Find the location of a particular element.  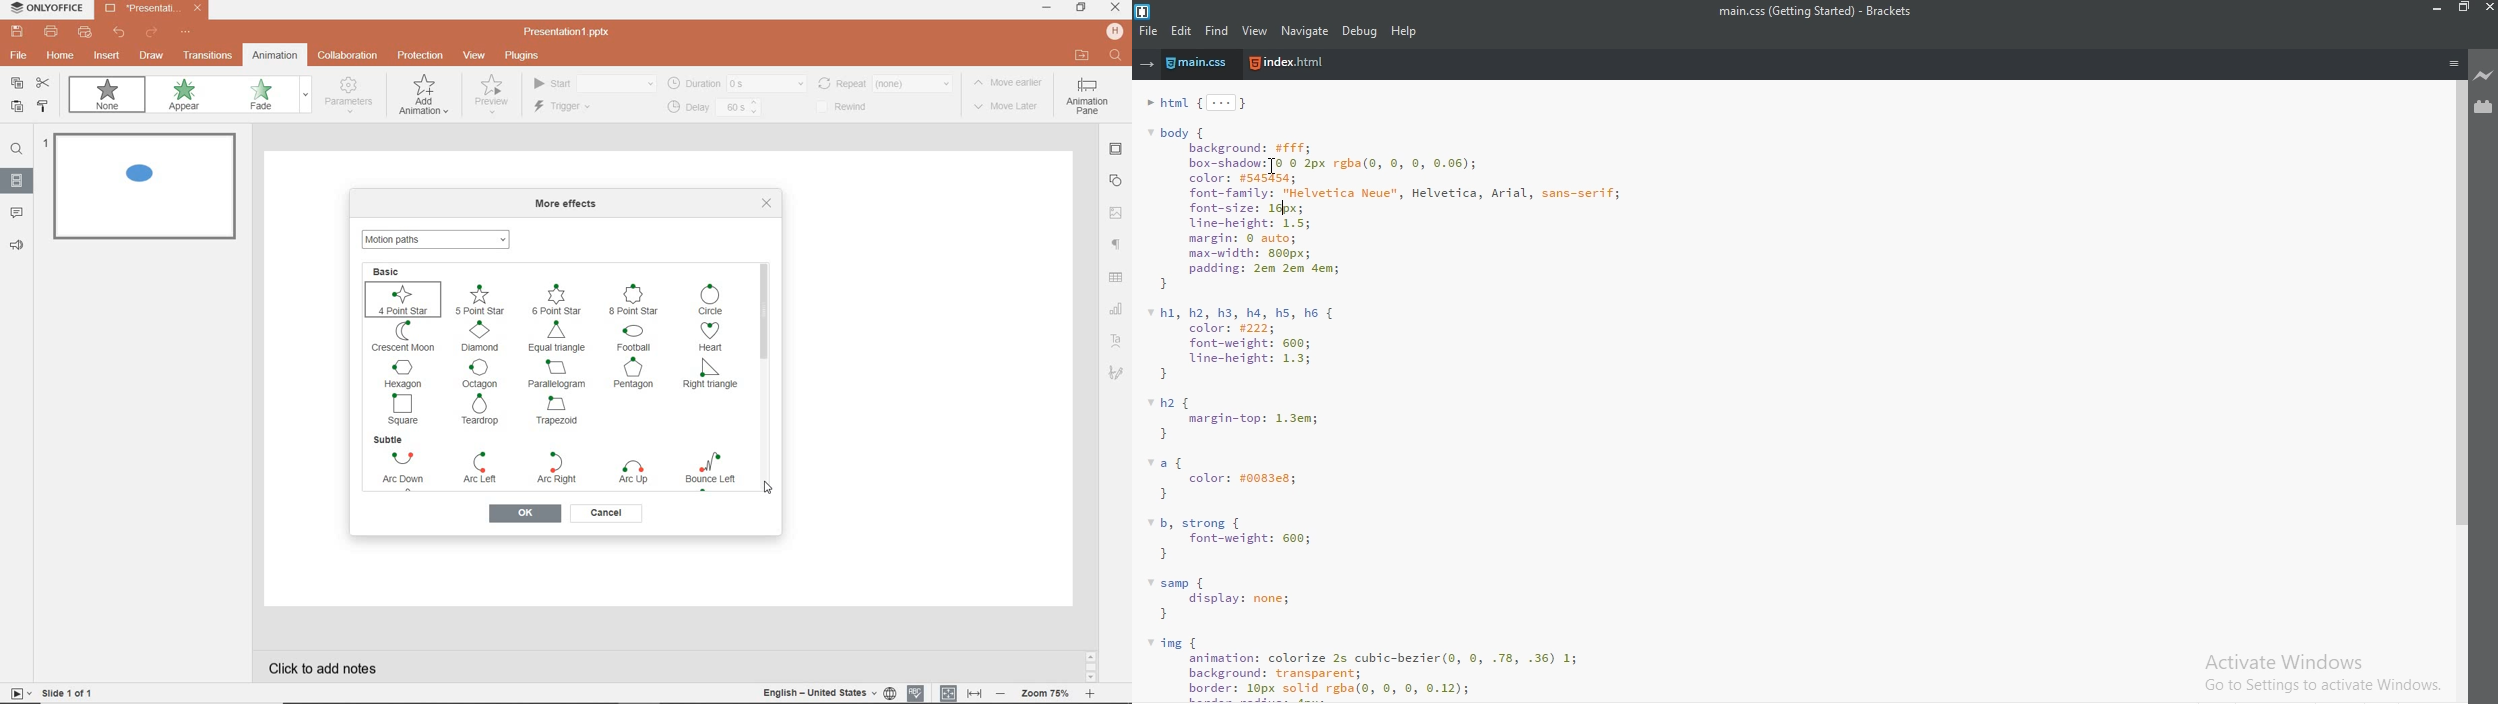

collaboration is located at coordinates (349, 56).